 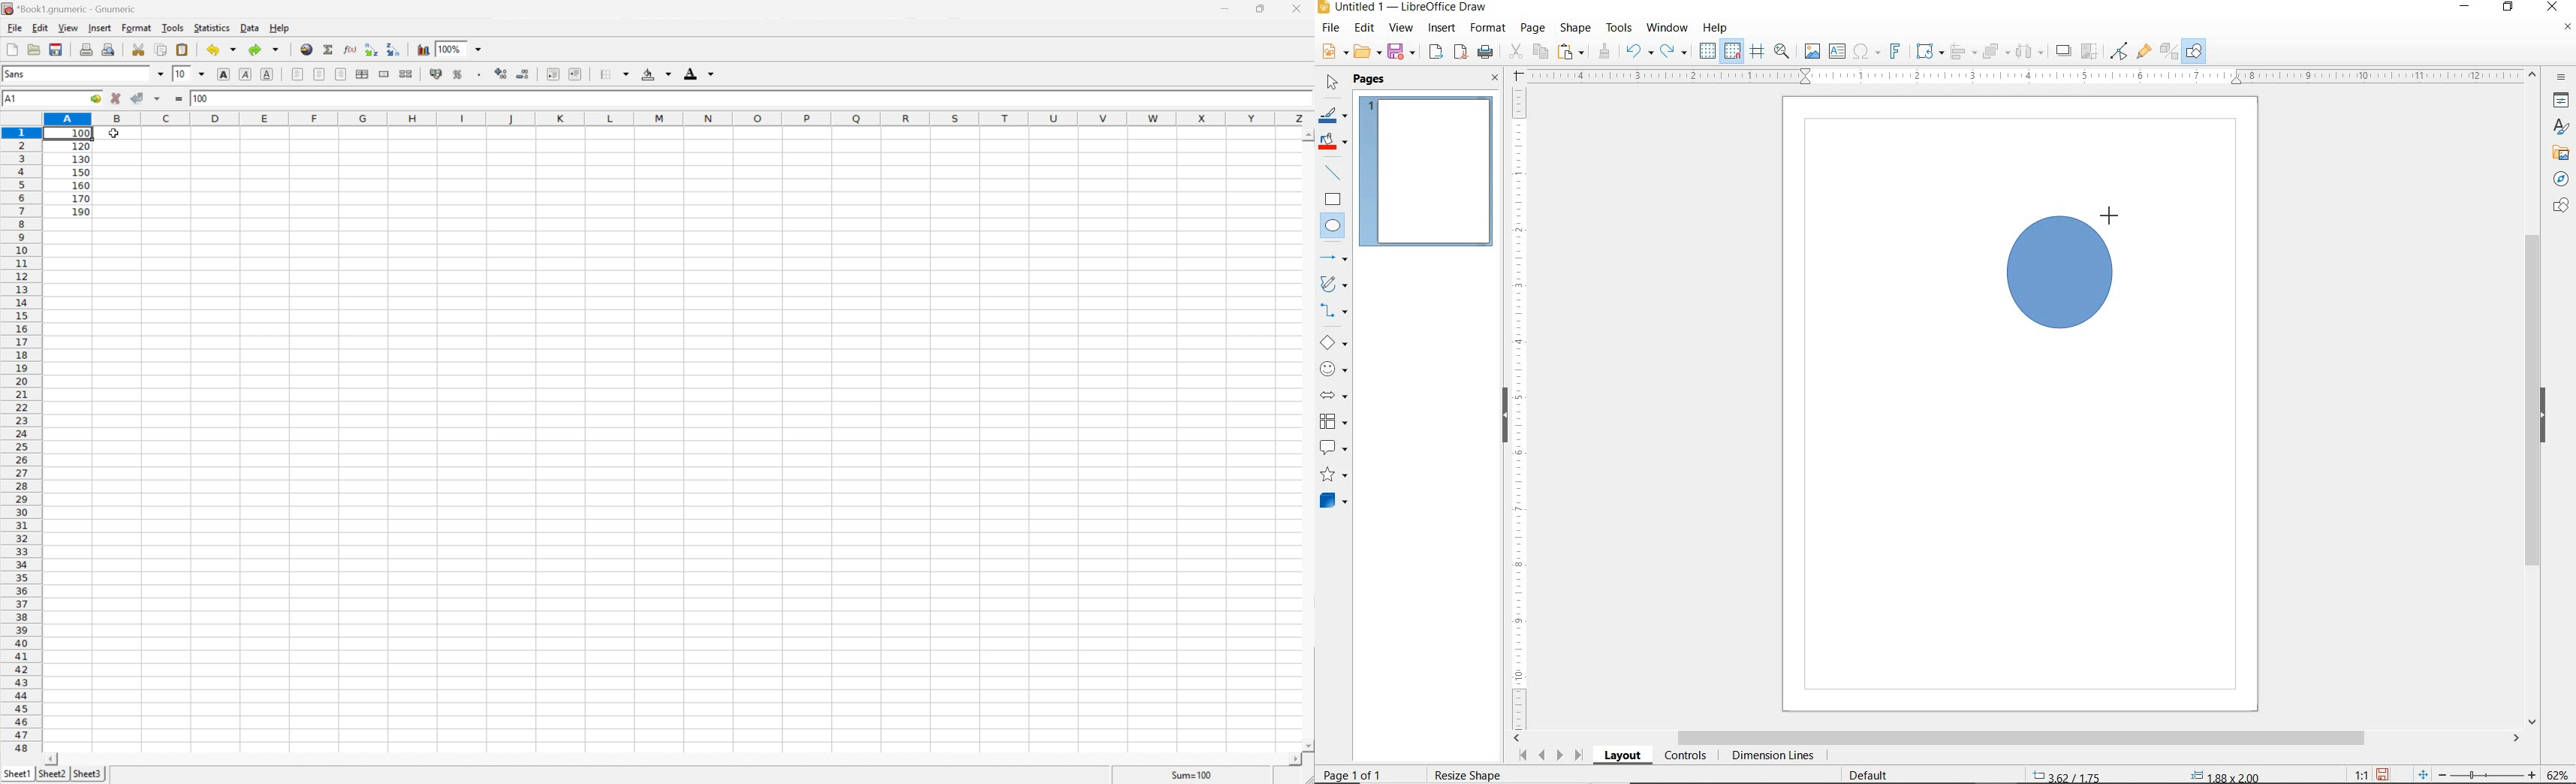 What do you see at coordinates (1347, 237) in the screenshot?
I see `CURSOR` at bounding box center [1347, 237].